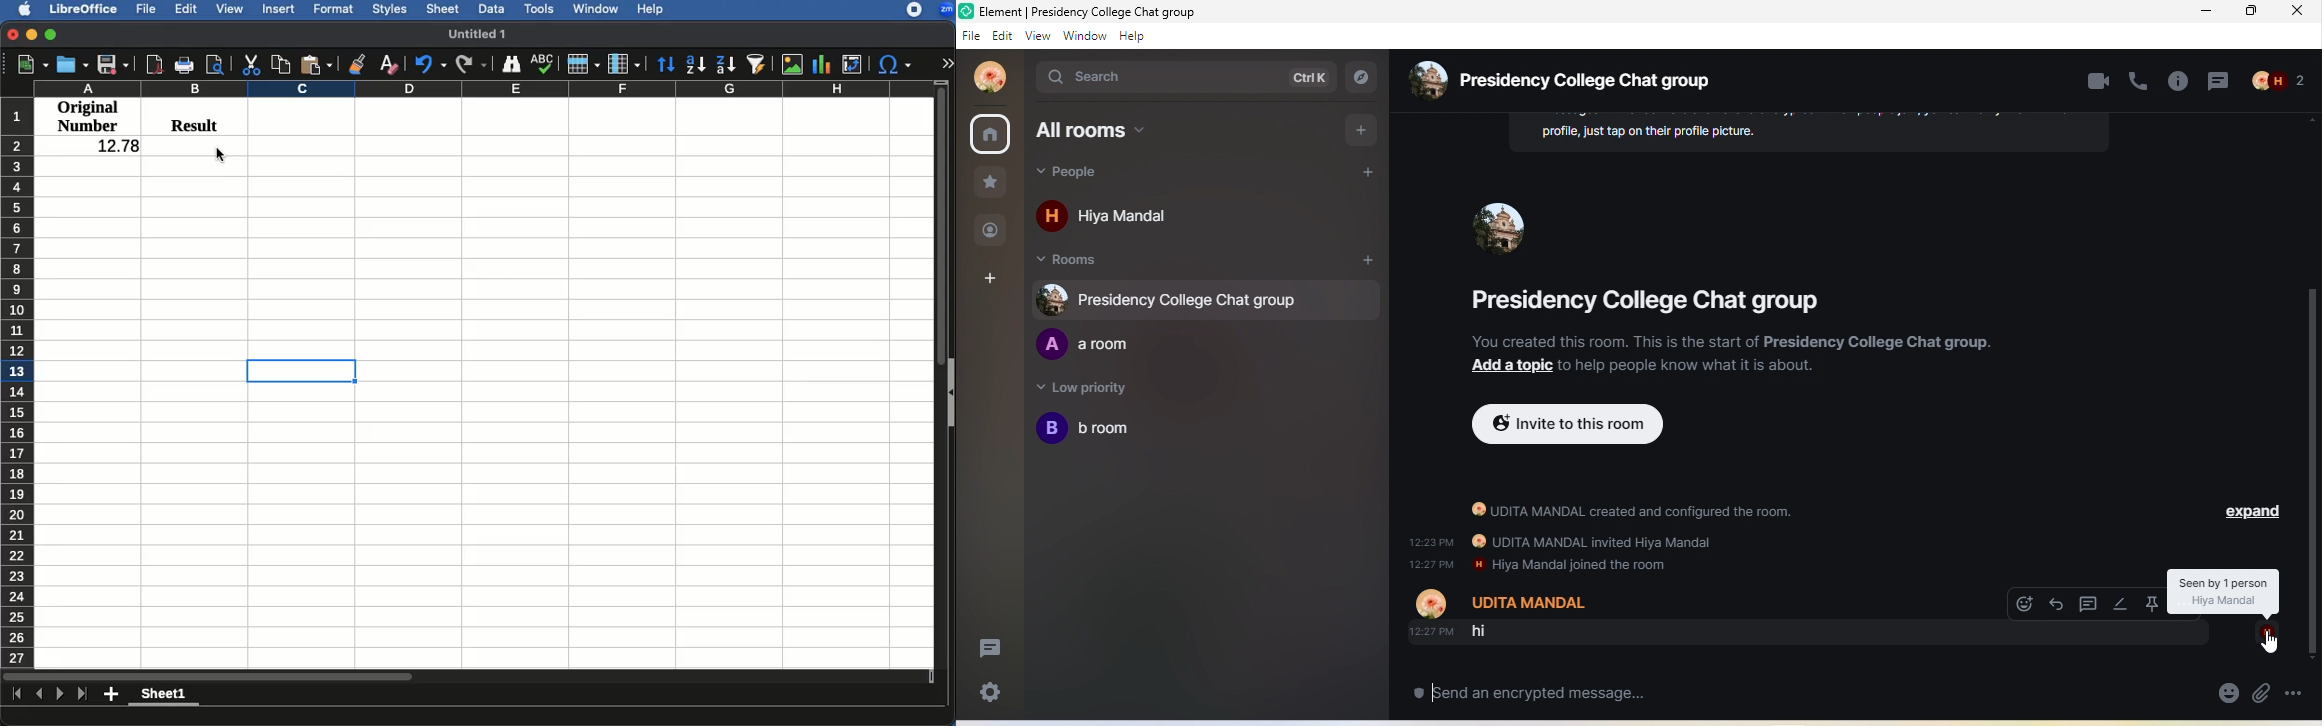 Image resolution: width=2324 pixels, height=728 pixels. I want to click on older message, so click(1692, 564).